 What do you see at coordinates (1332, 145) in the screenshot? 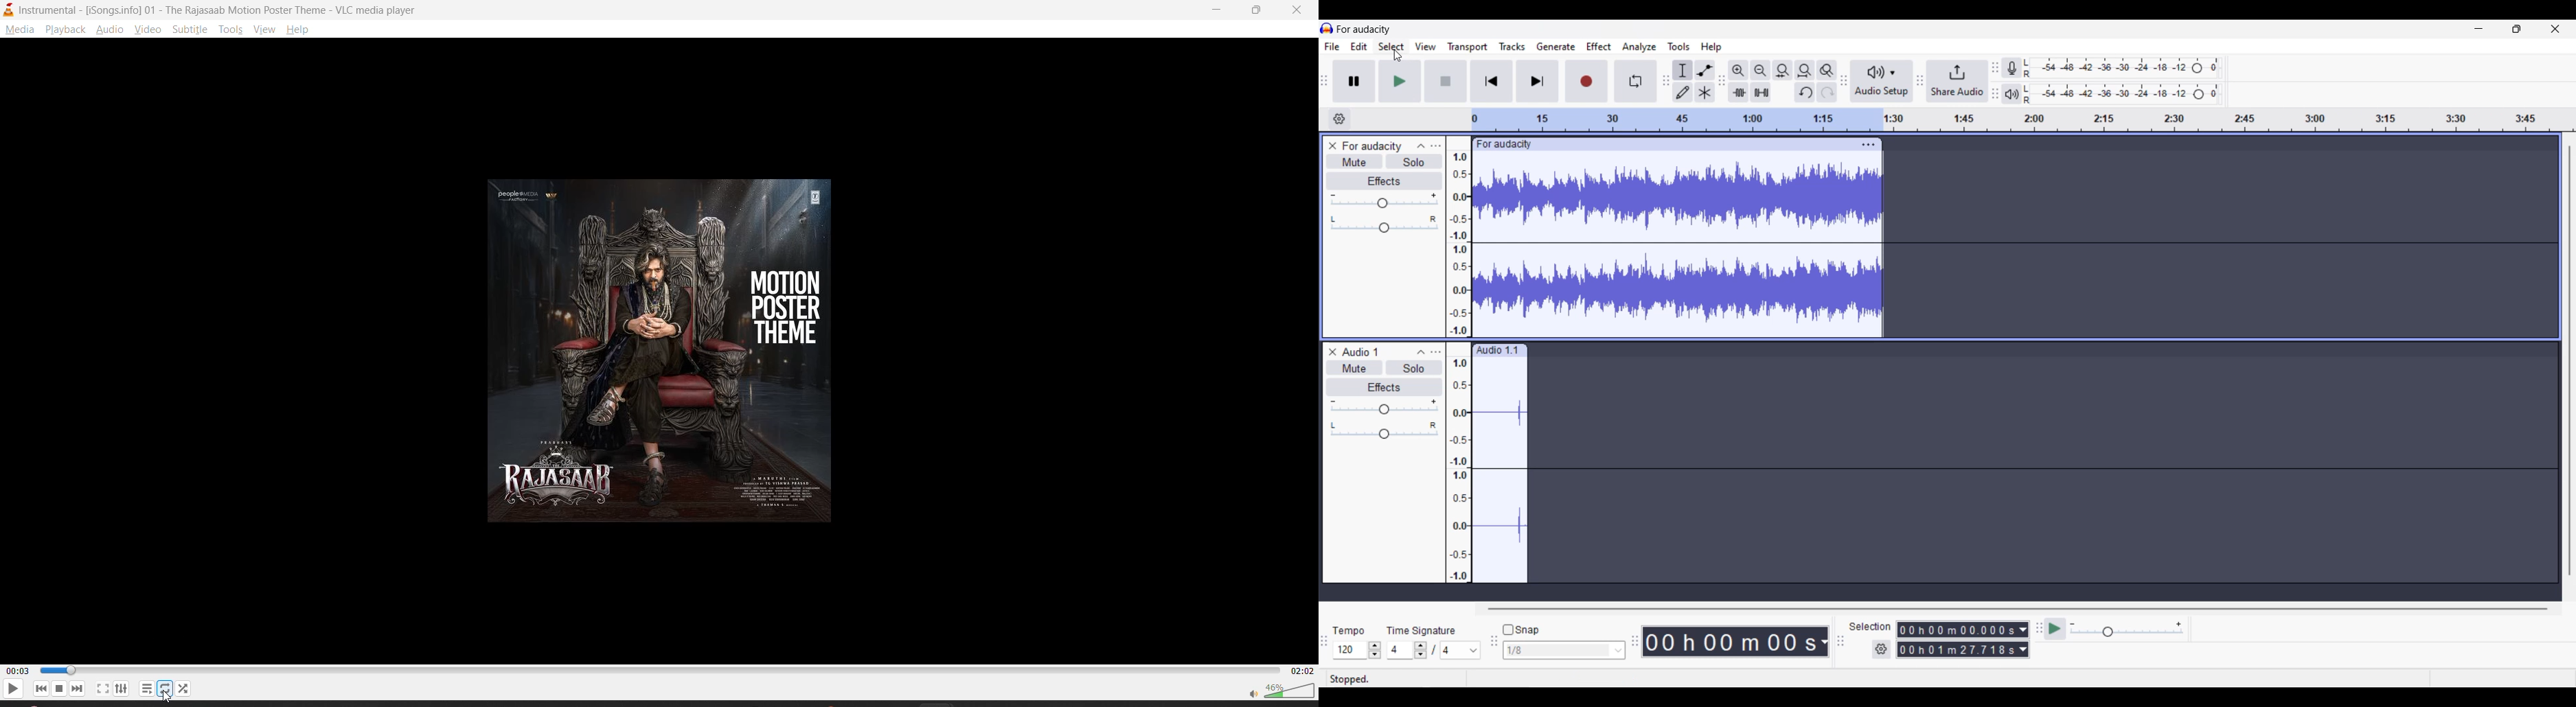
I see `Close track` at bounding box center [1332, 145].